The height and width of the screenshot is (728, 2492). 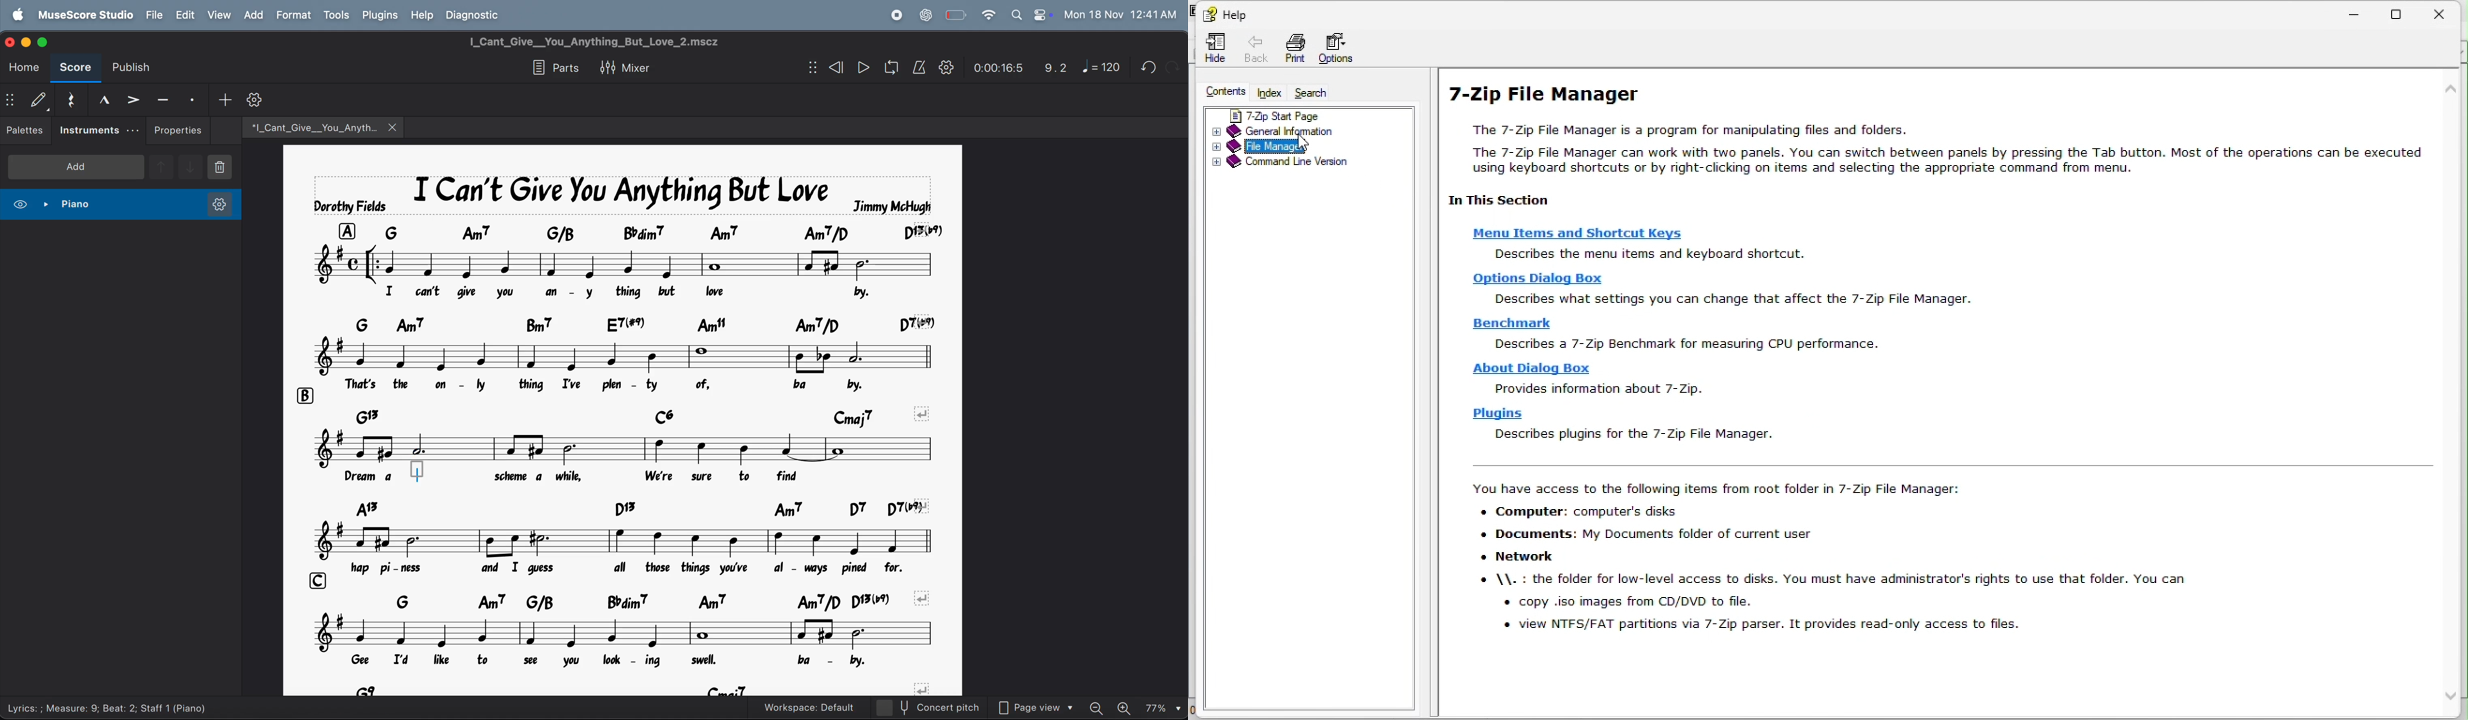 I want to click on parts, so click(x=550, y=67).